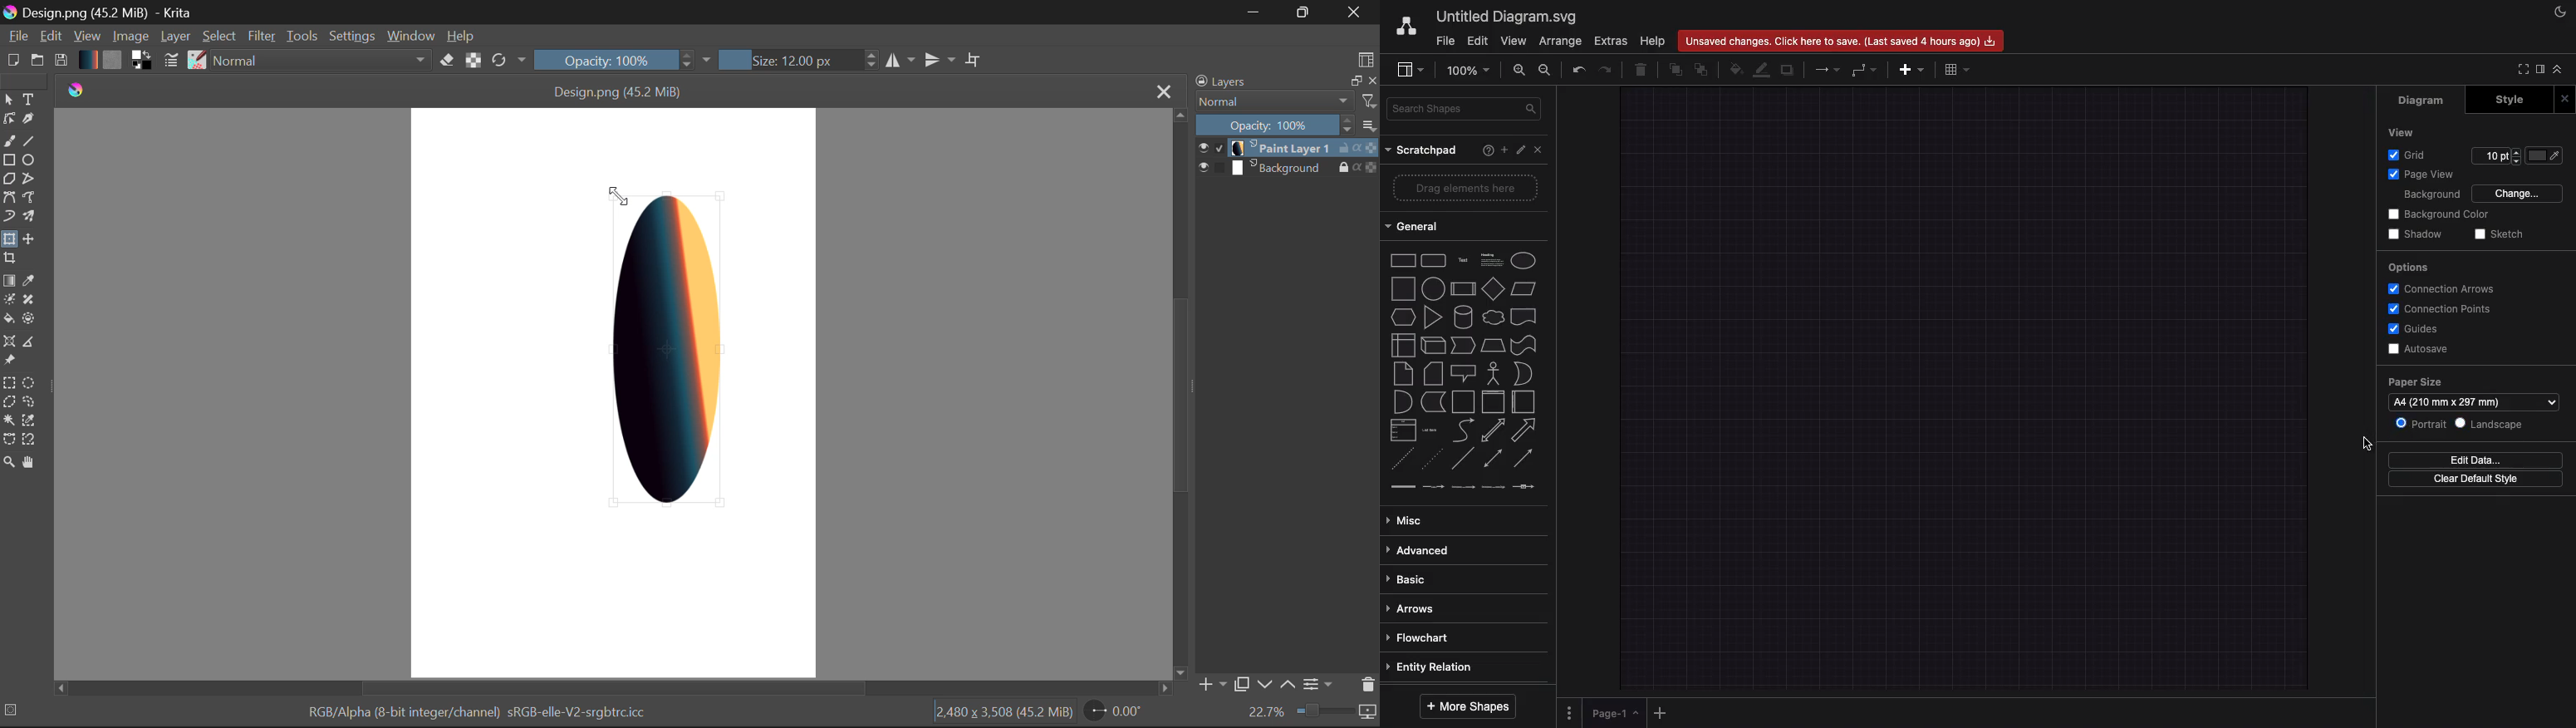  What do you see at coordinates (461, 35) in the screenshot?
I see `Help` at bounding box center [461, 35].